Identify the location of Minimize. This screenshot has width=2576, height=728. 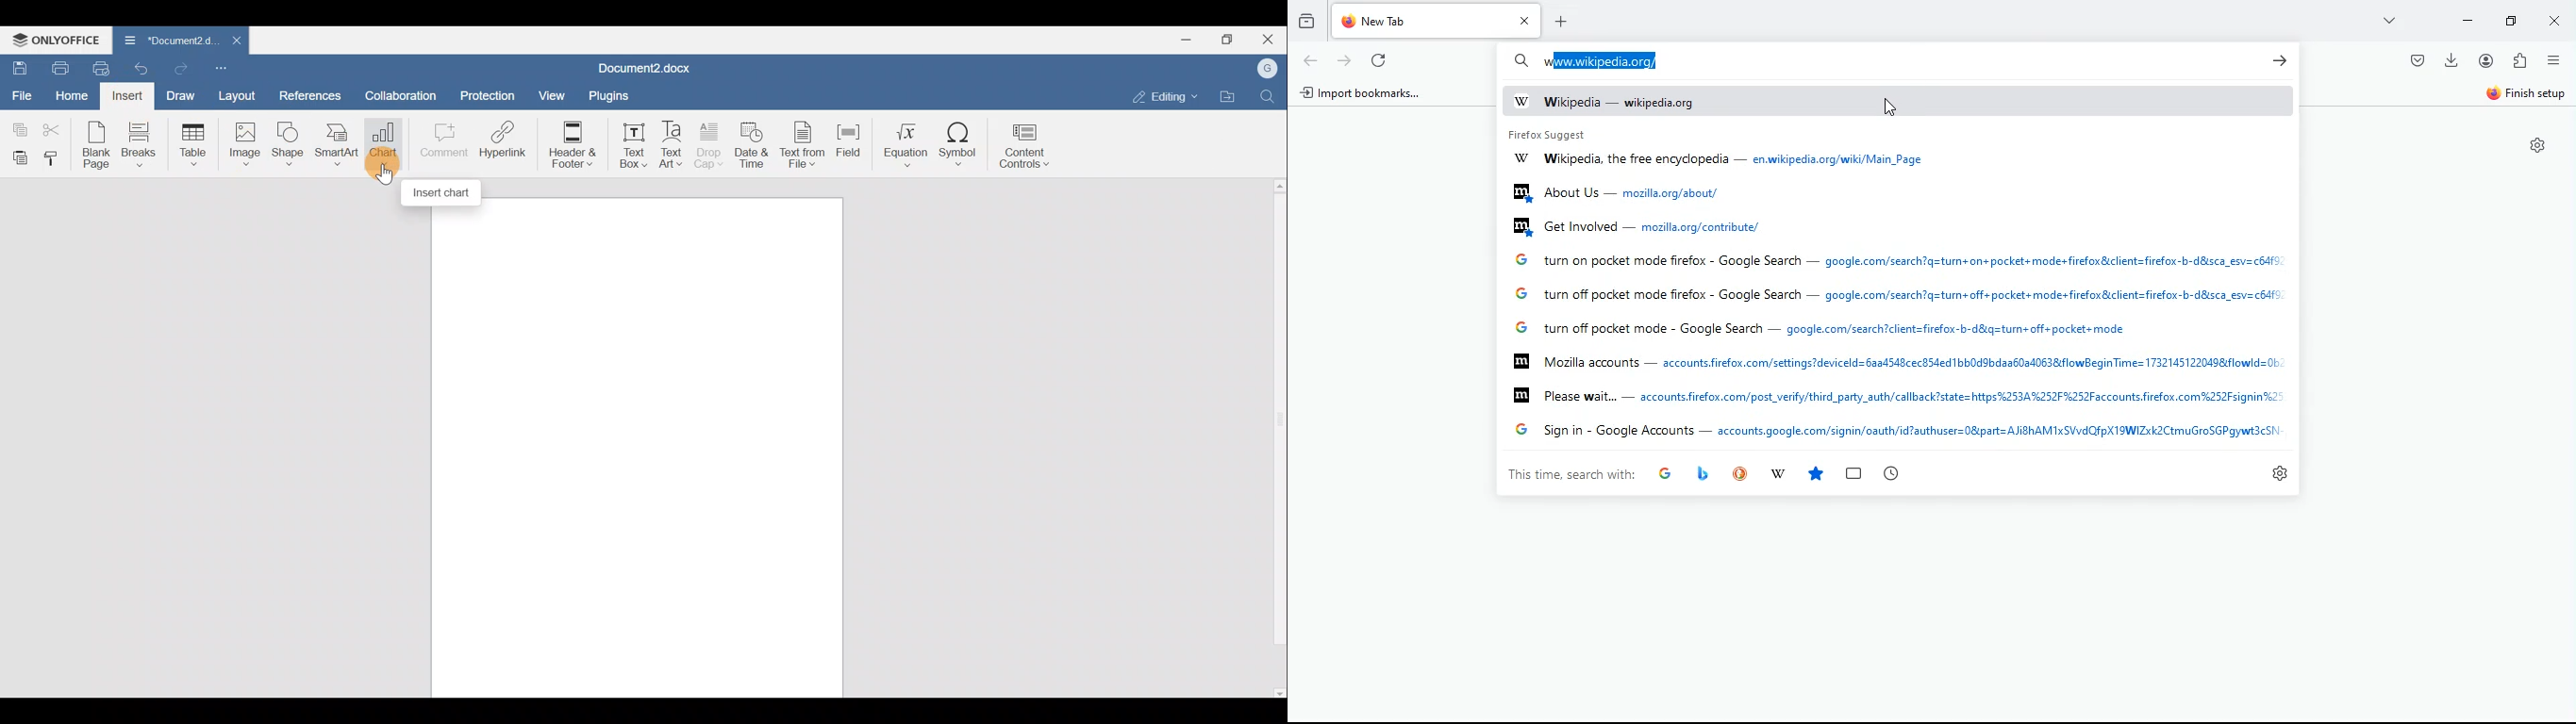
(1191, 38).